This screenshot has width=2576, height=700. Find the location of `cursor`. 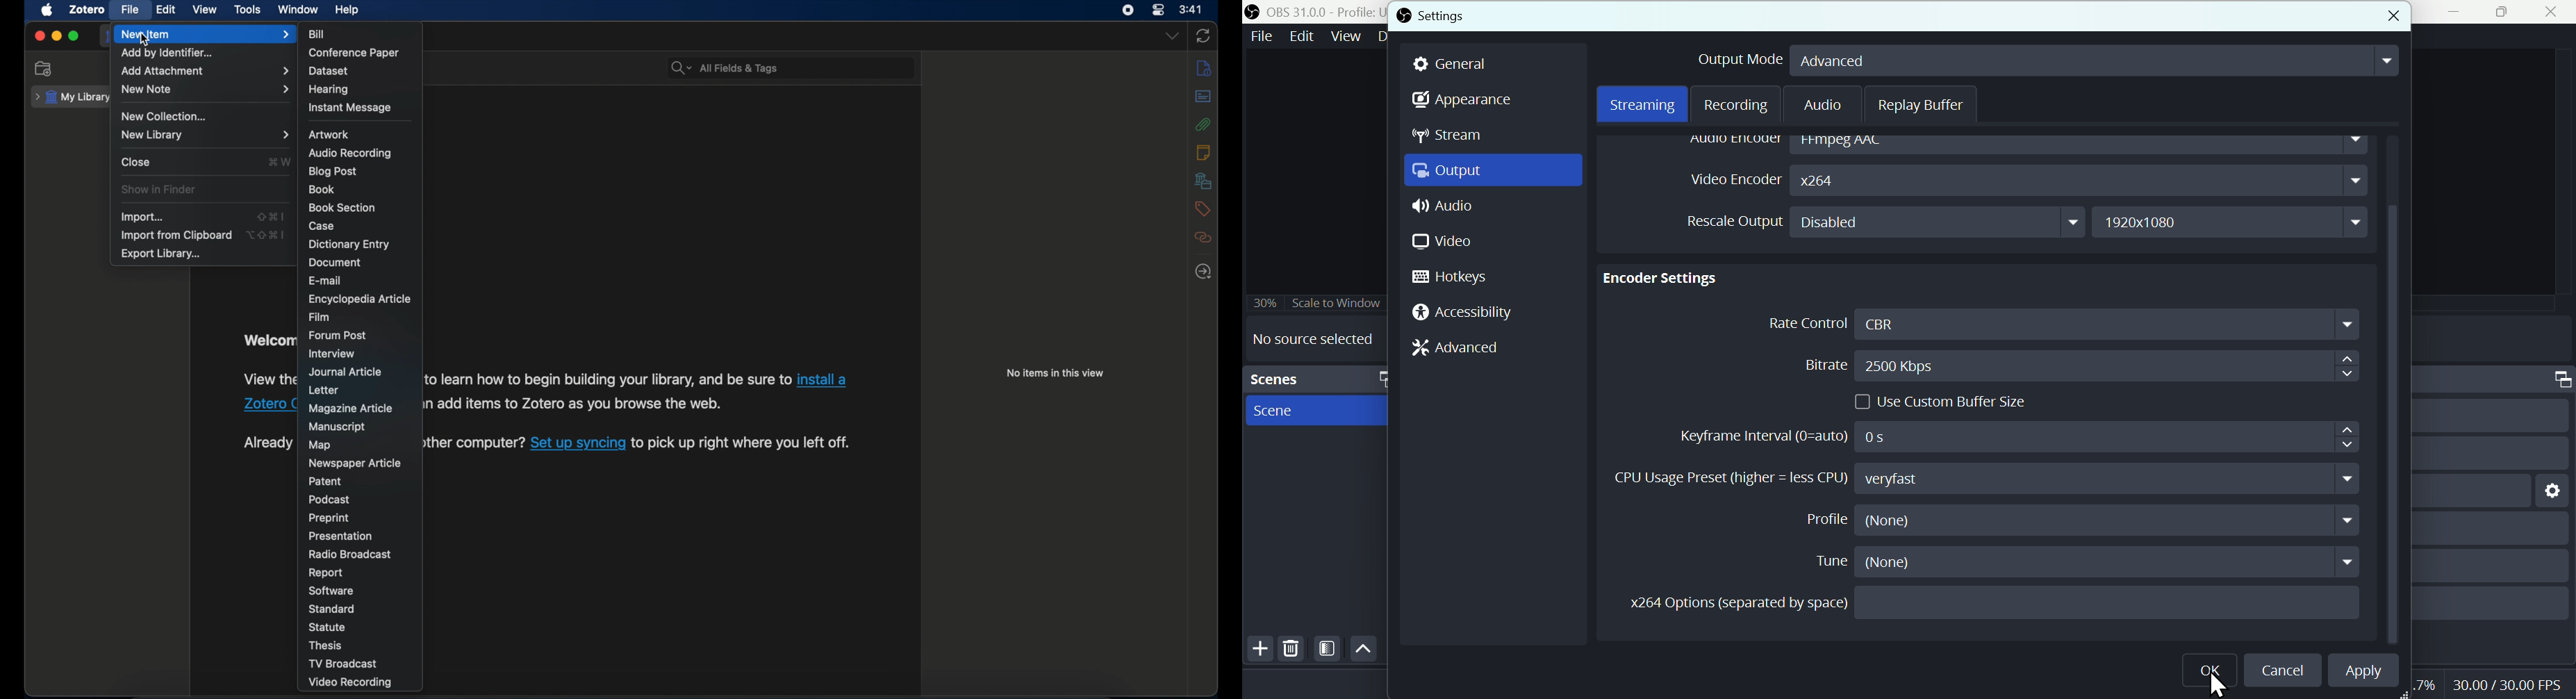

cursor is located at coordinates (146, 40).